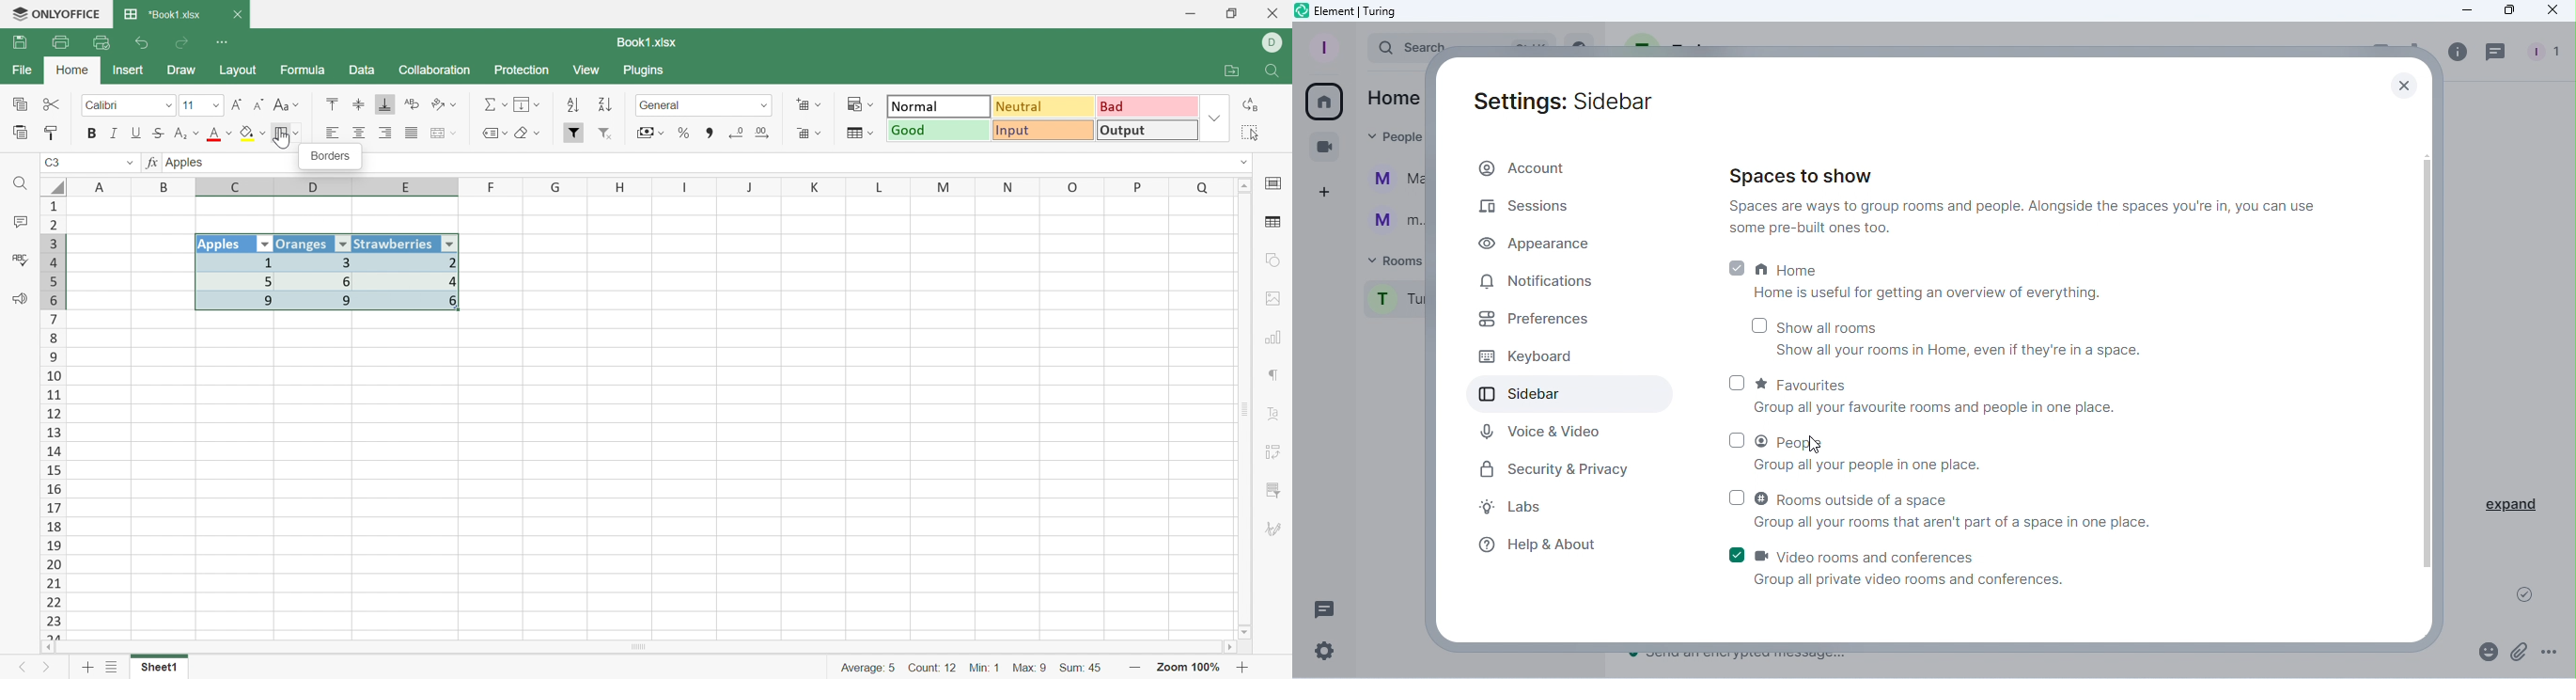 This screenshot has height=700, width=2576. Describe the element at coordinates (1322, 192) in the screenshot. I see `Create a space` at that location.